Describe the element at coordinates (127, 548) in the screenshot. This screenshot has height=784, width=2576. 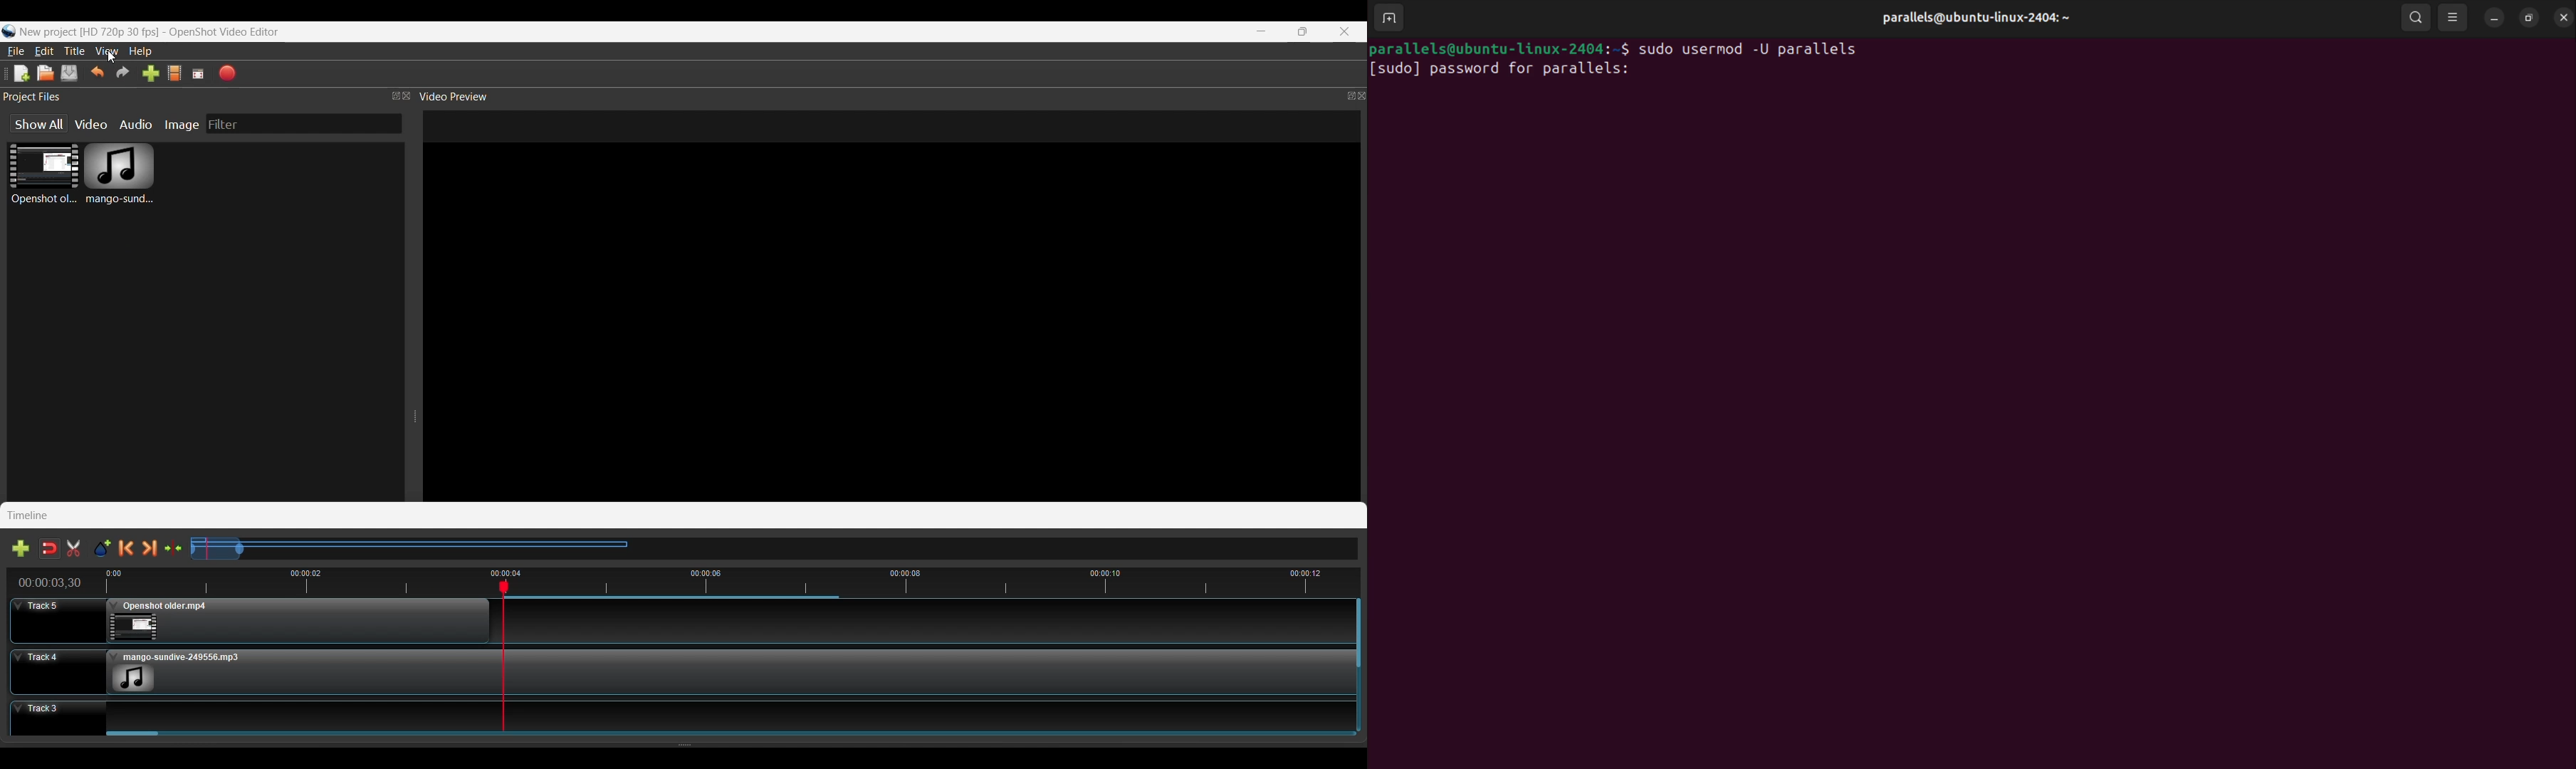
I see `Previous Marker` at that location.